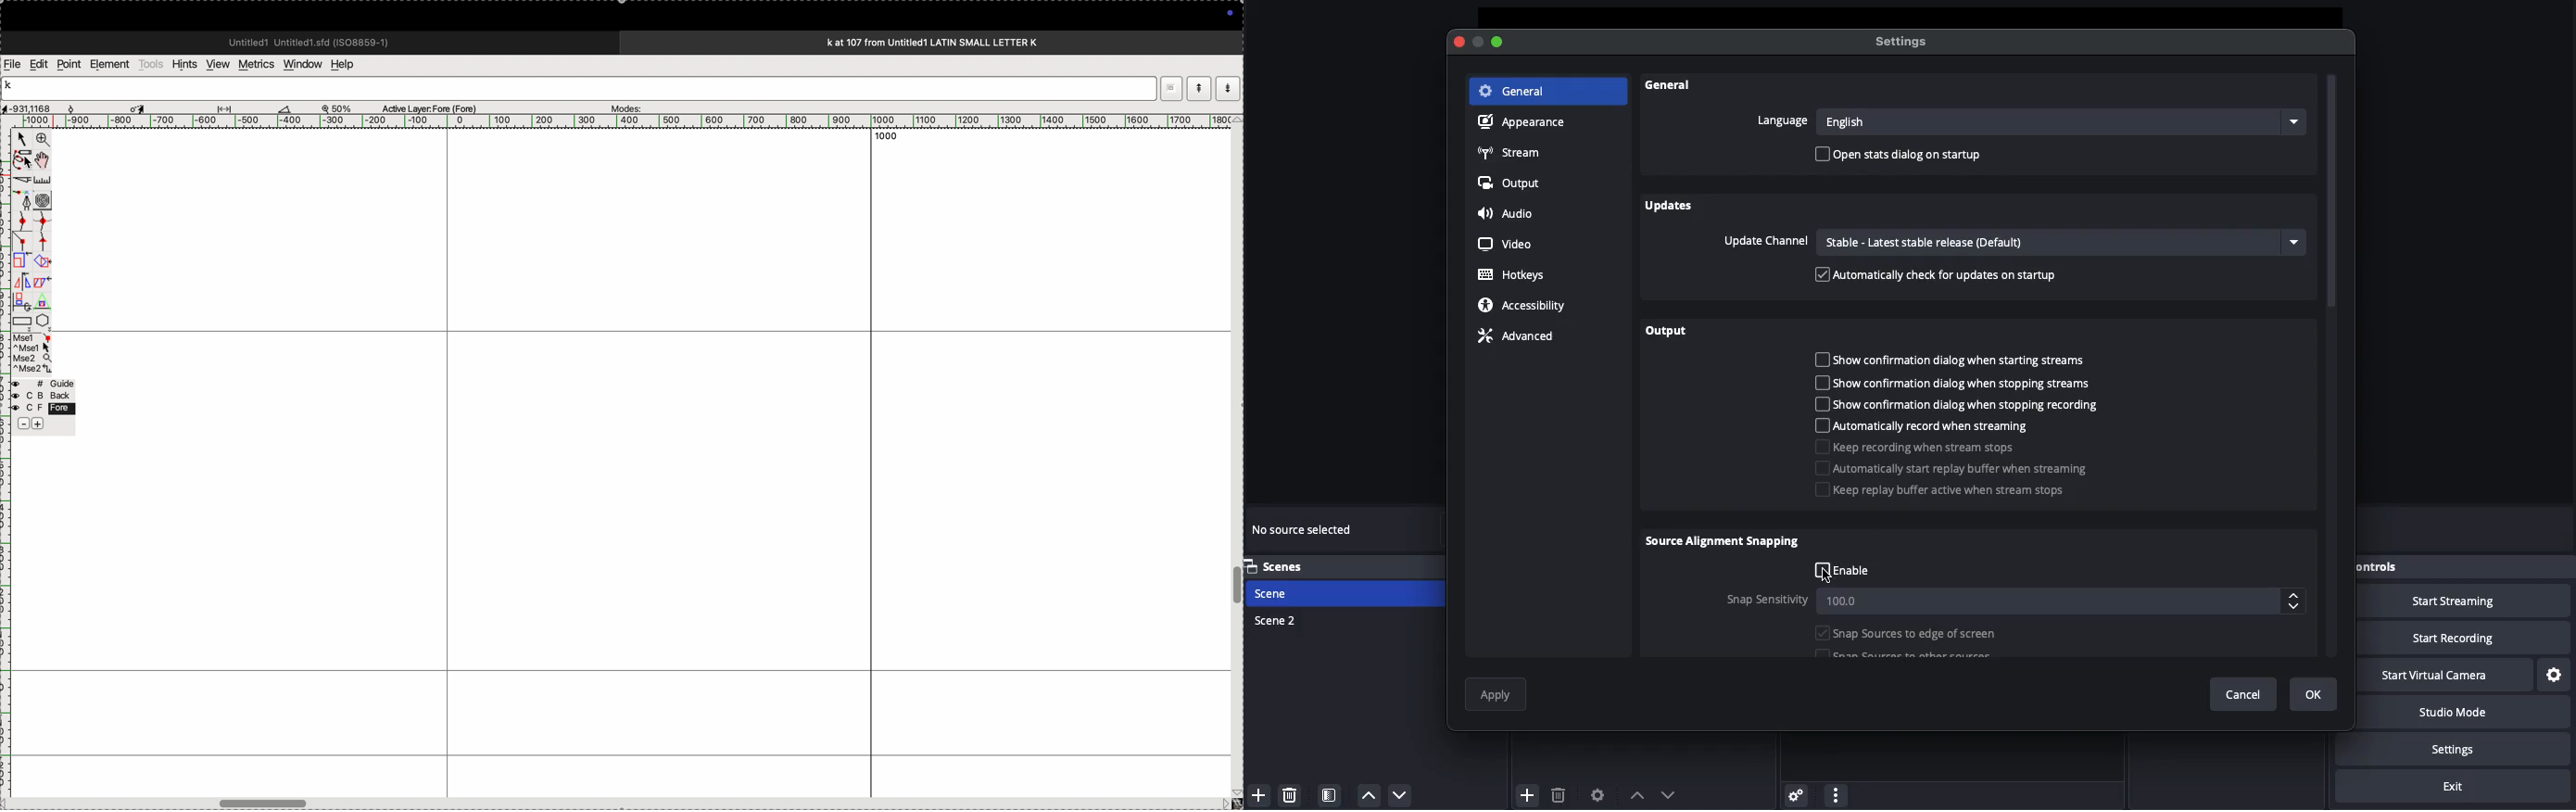  I want to click on Maximize, so click(1498, 43).